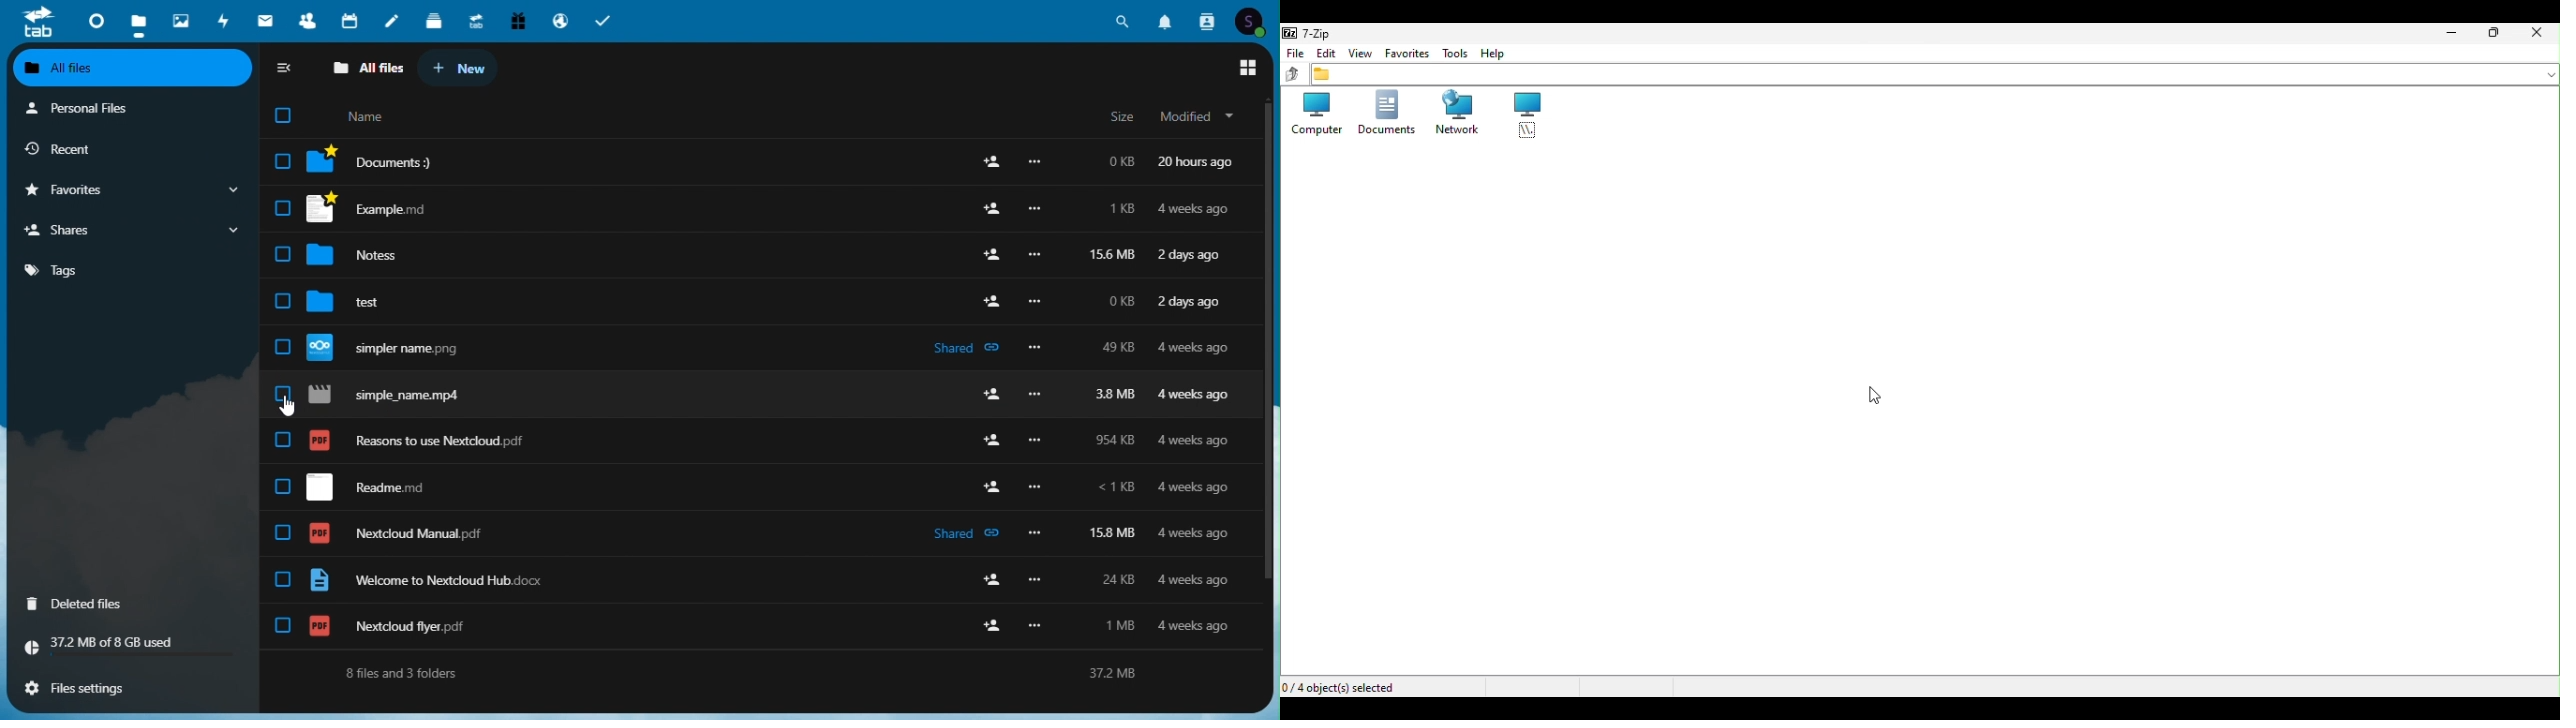 This screenshot has width=2576, height=728. I want to click on recent, so click(122, 148).